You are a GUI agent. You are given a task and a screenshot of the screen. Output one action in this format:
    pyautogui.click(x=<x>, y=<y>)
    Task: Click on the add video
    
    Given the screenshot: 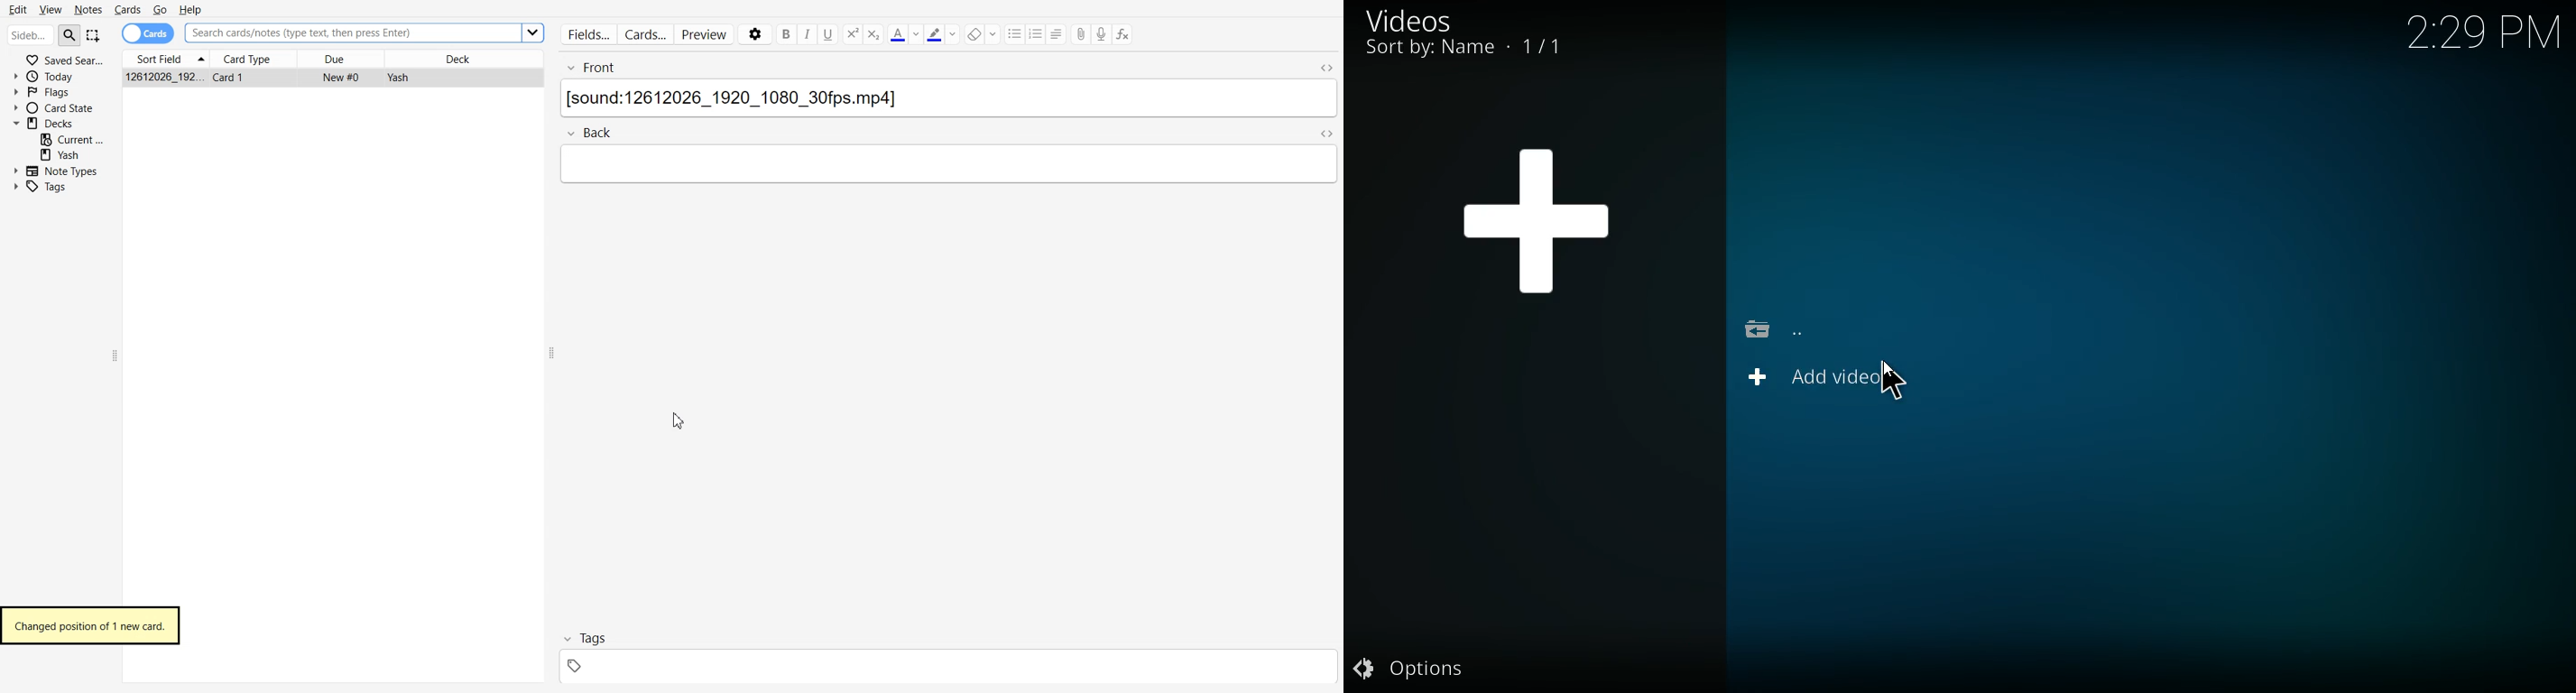 What is the action you would take?
    pyautogui.click(x=1836, y=382)
    